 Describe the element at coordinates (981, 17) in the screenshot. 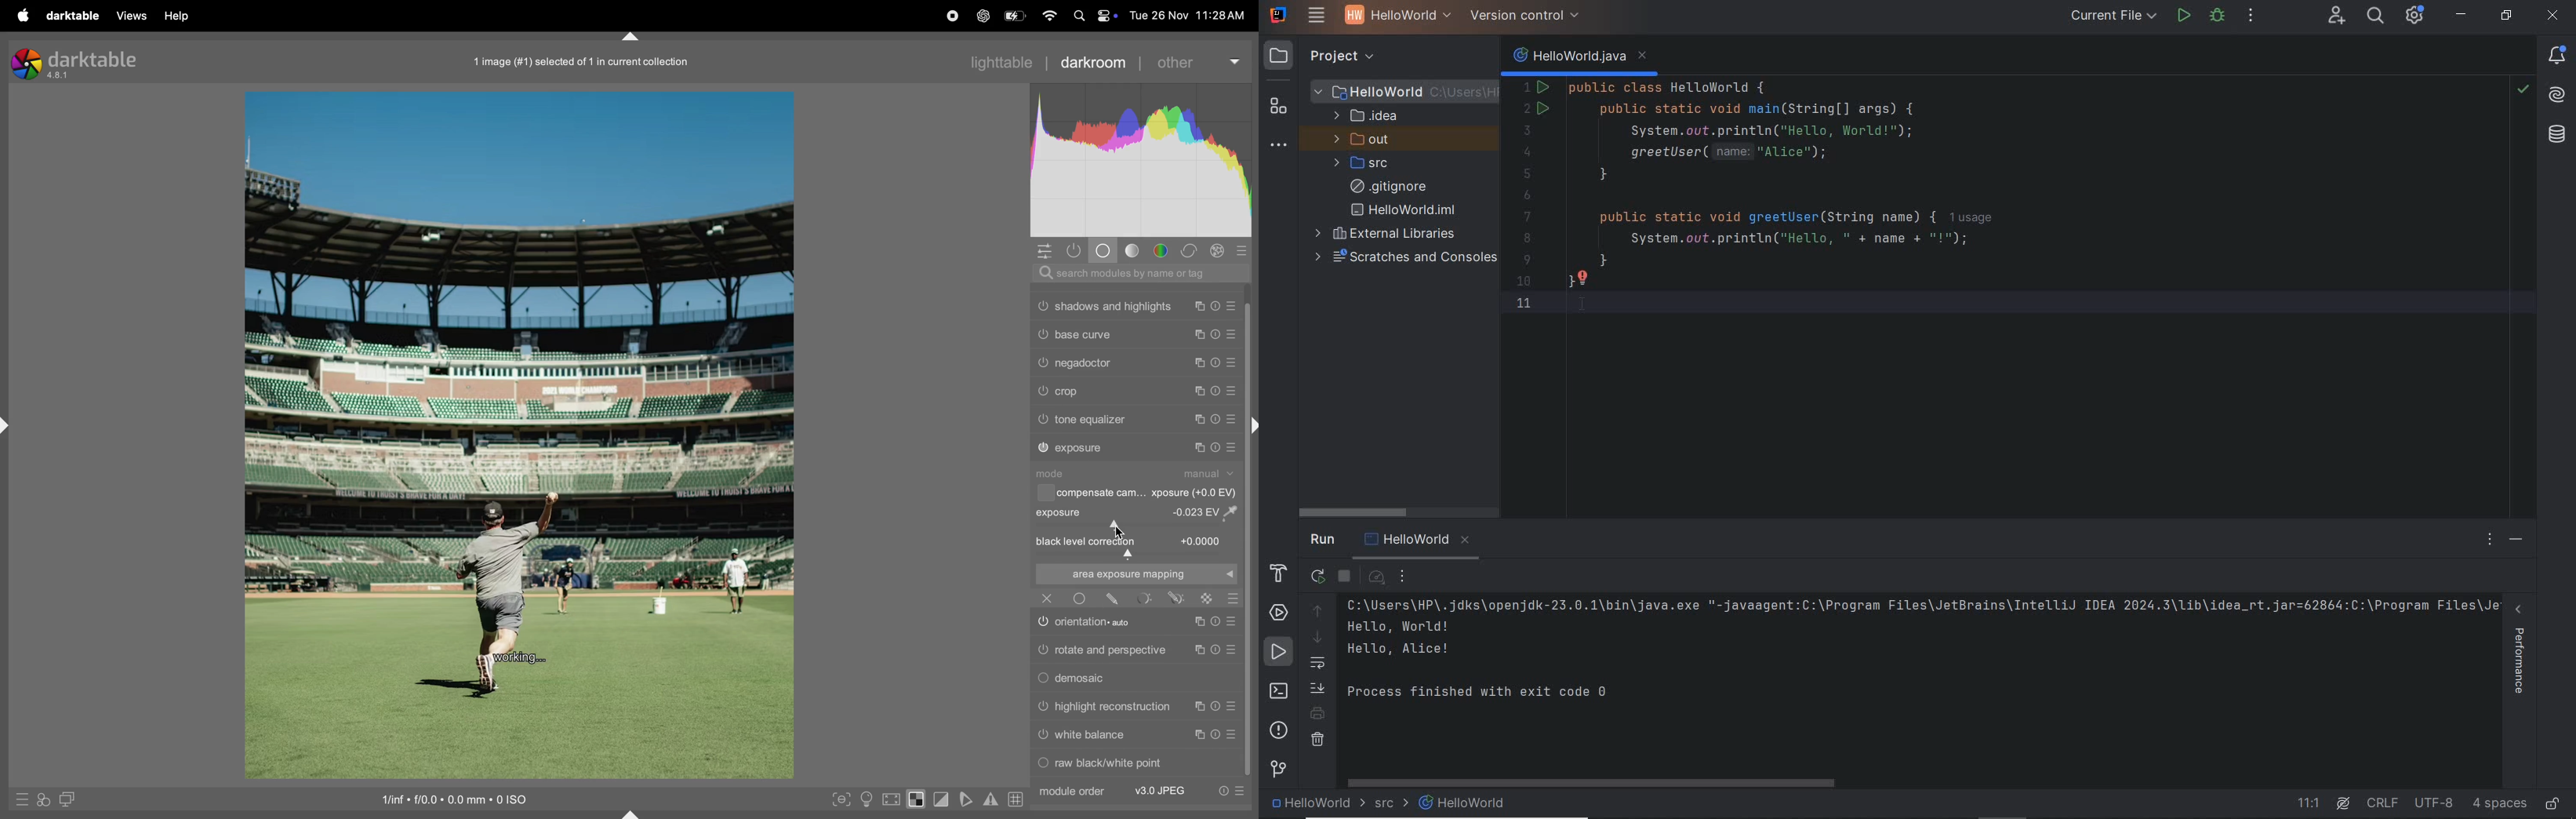

I see `chatgpt` at that location.